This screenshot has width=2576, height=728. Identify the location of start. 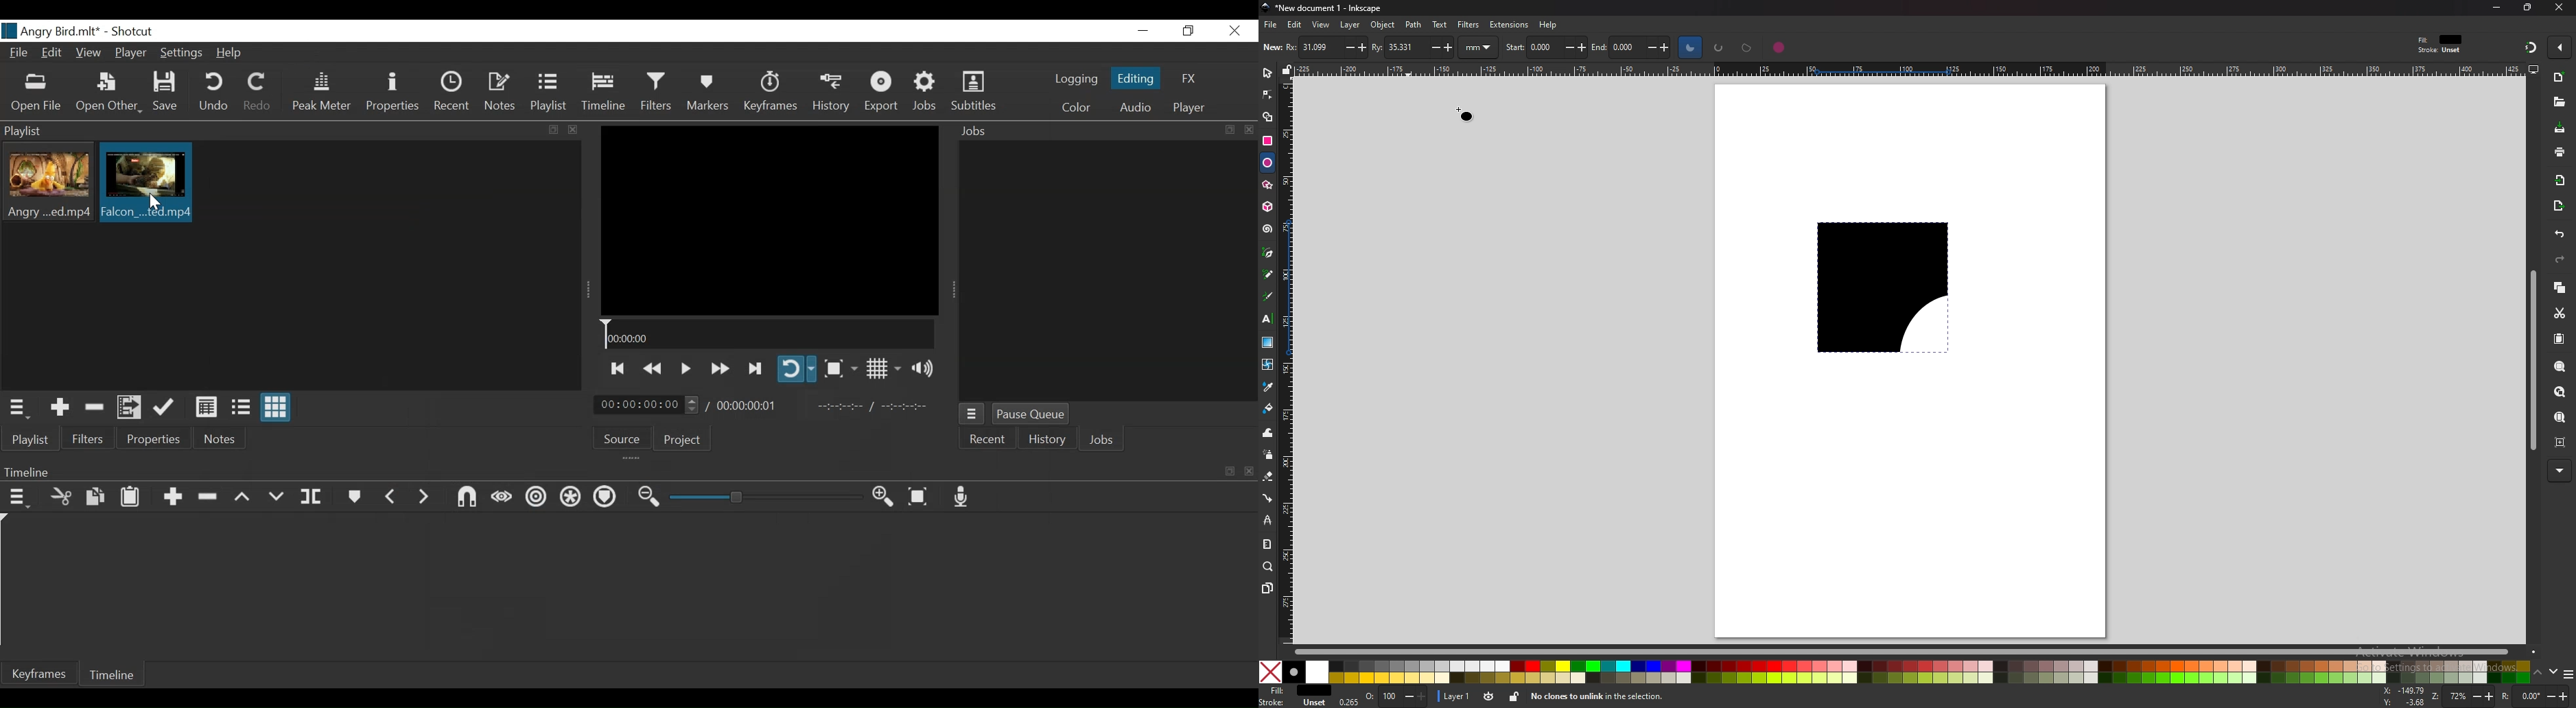
(1547, 46).